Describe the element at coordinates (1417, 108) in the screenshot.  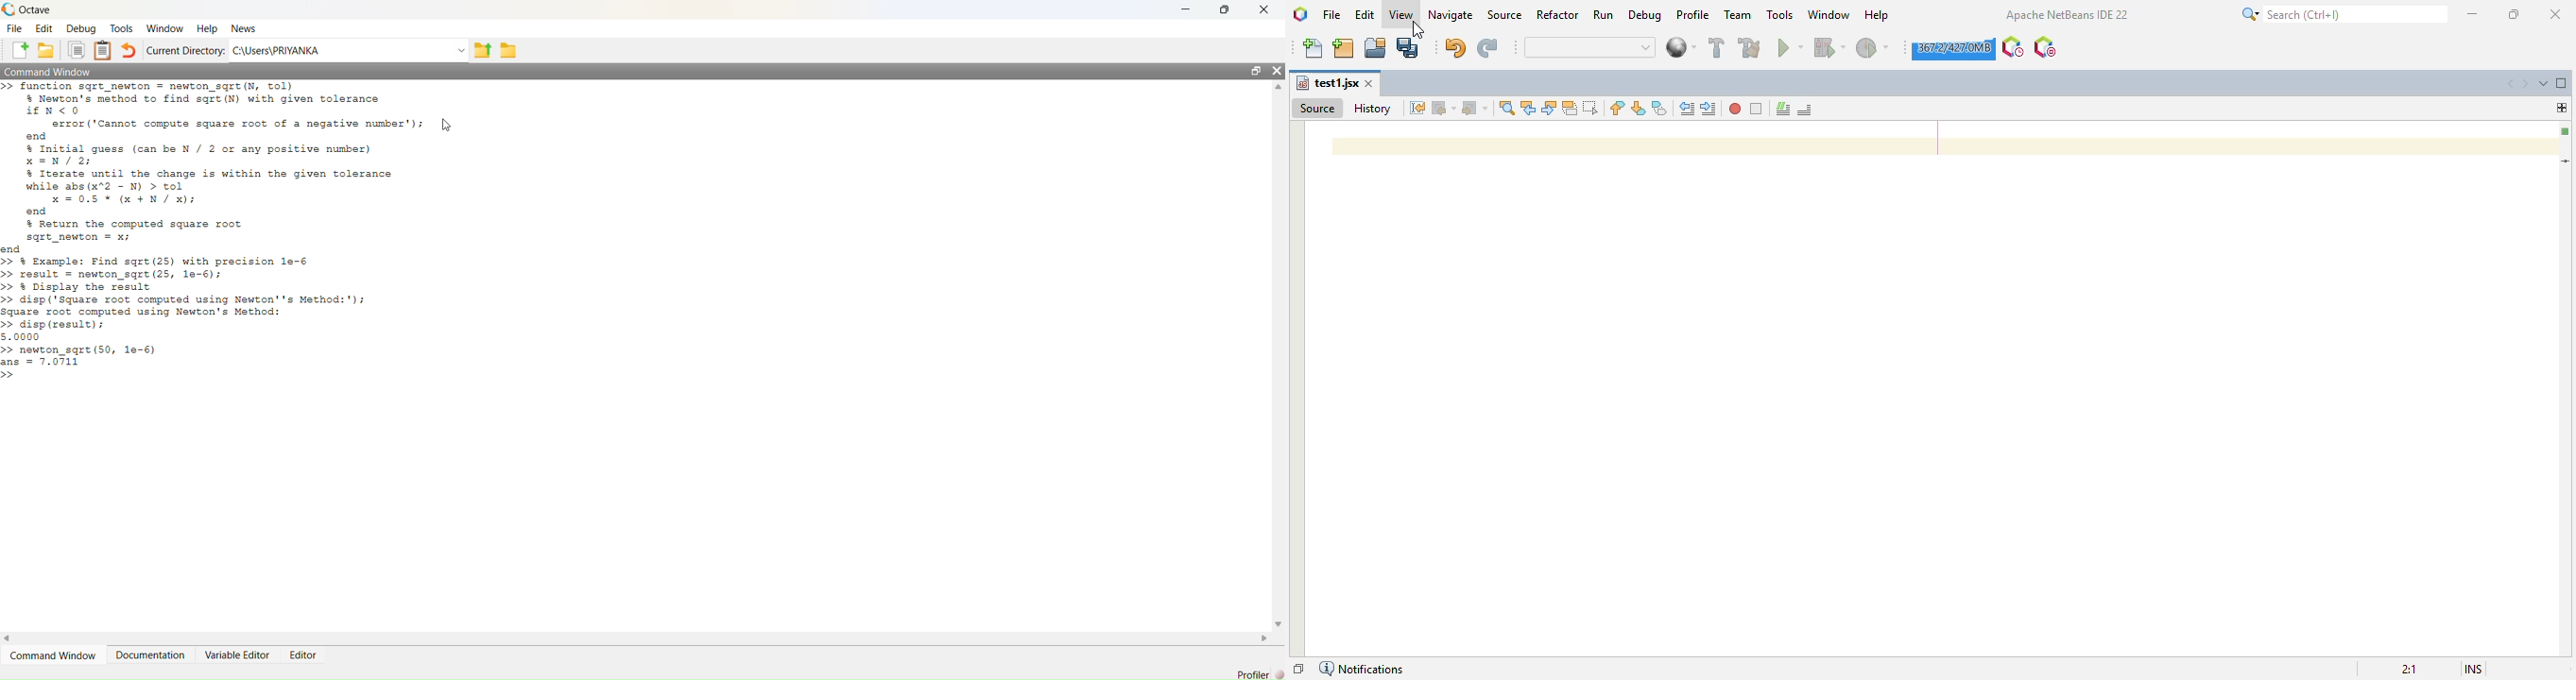
I see `last edit` at that location.